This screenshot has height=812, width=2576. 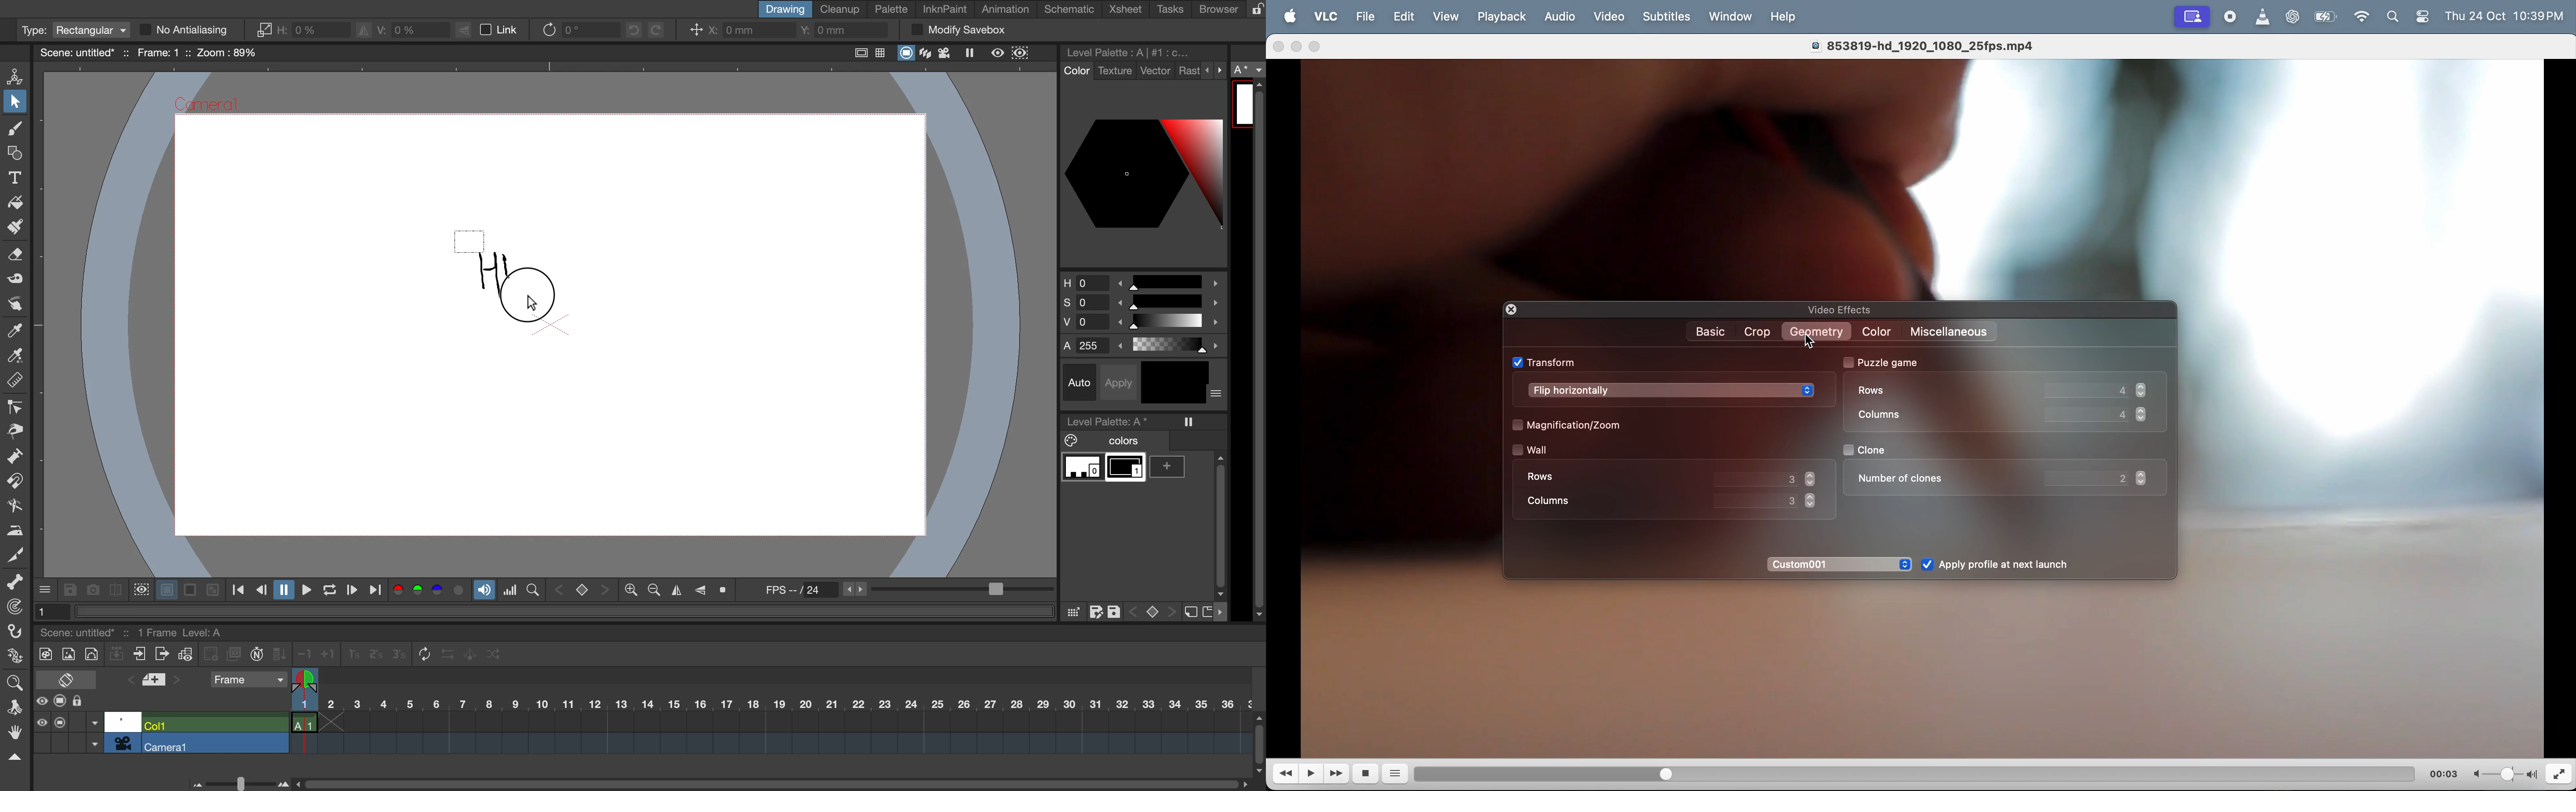 I want to click on help, so click(x=1786, y=18).